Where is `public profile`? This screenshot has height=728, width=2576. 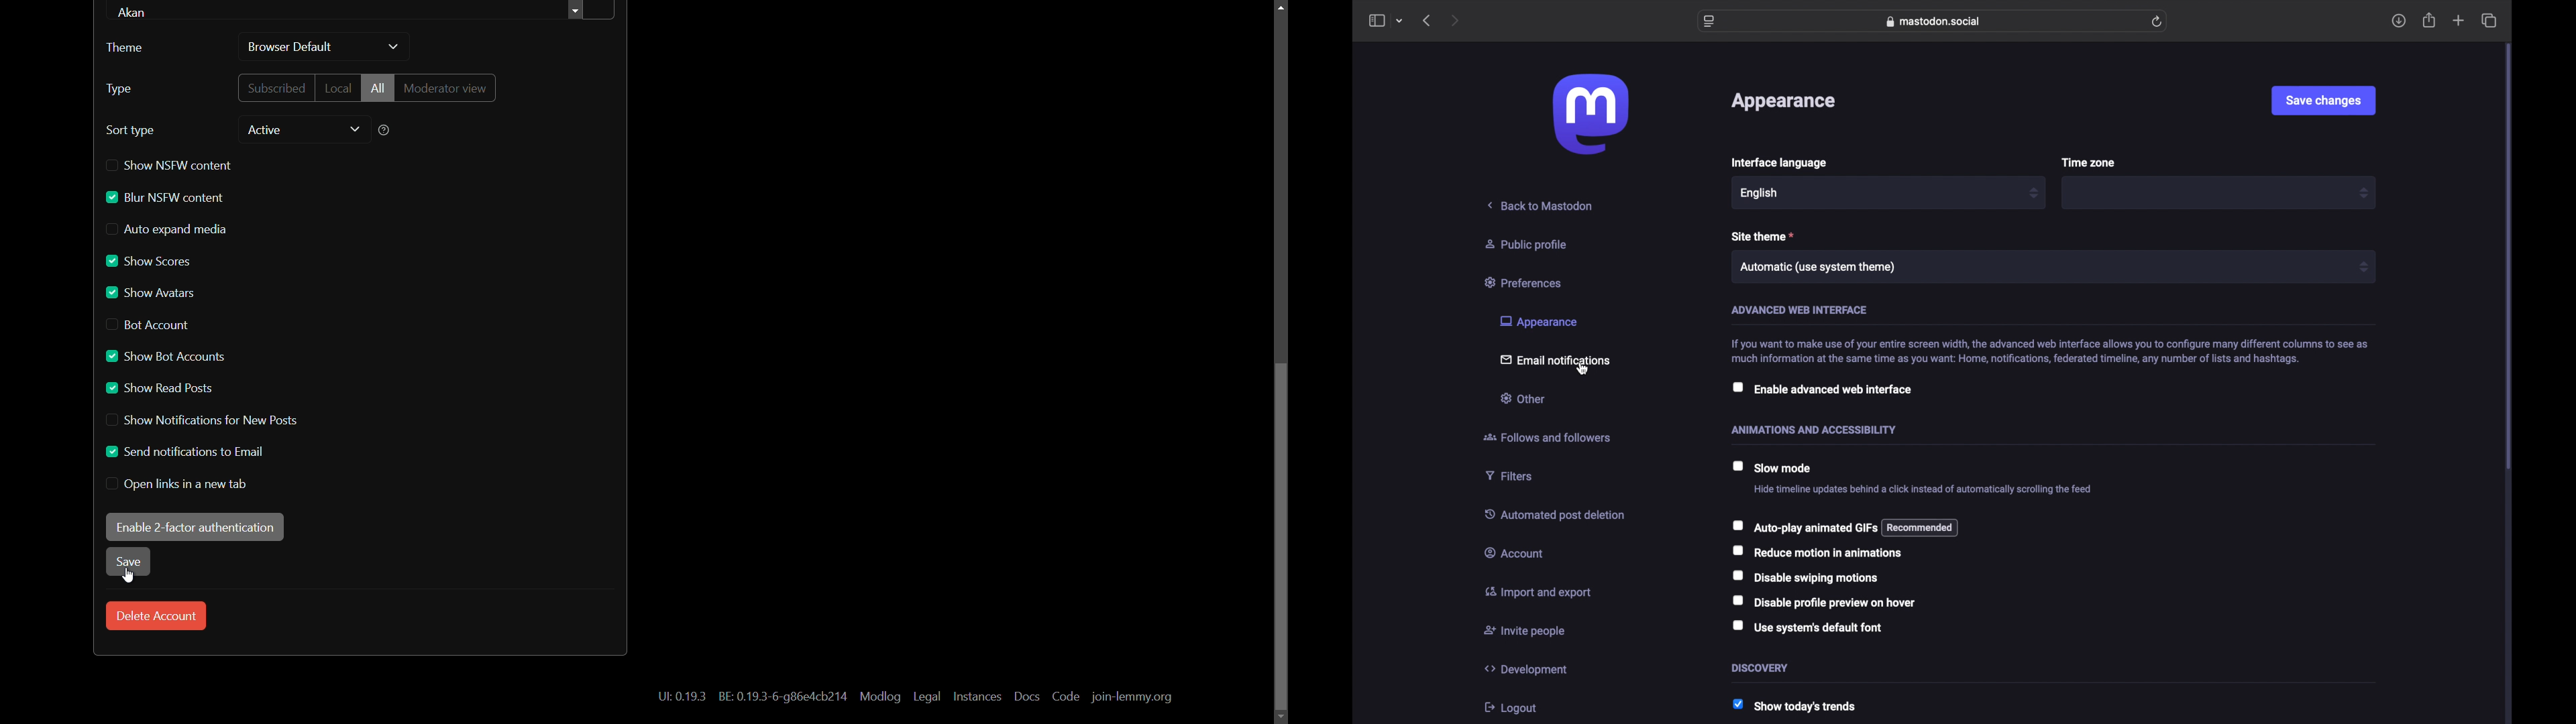
public profile is located at coordinates (1526, 244).